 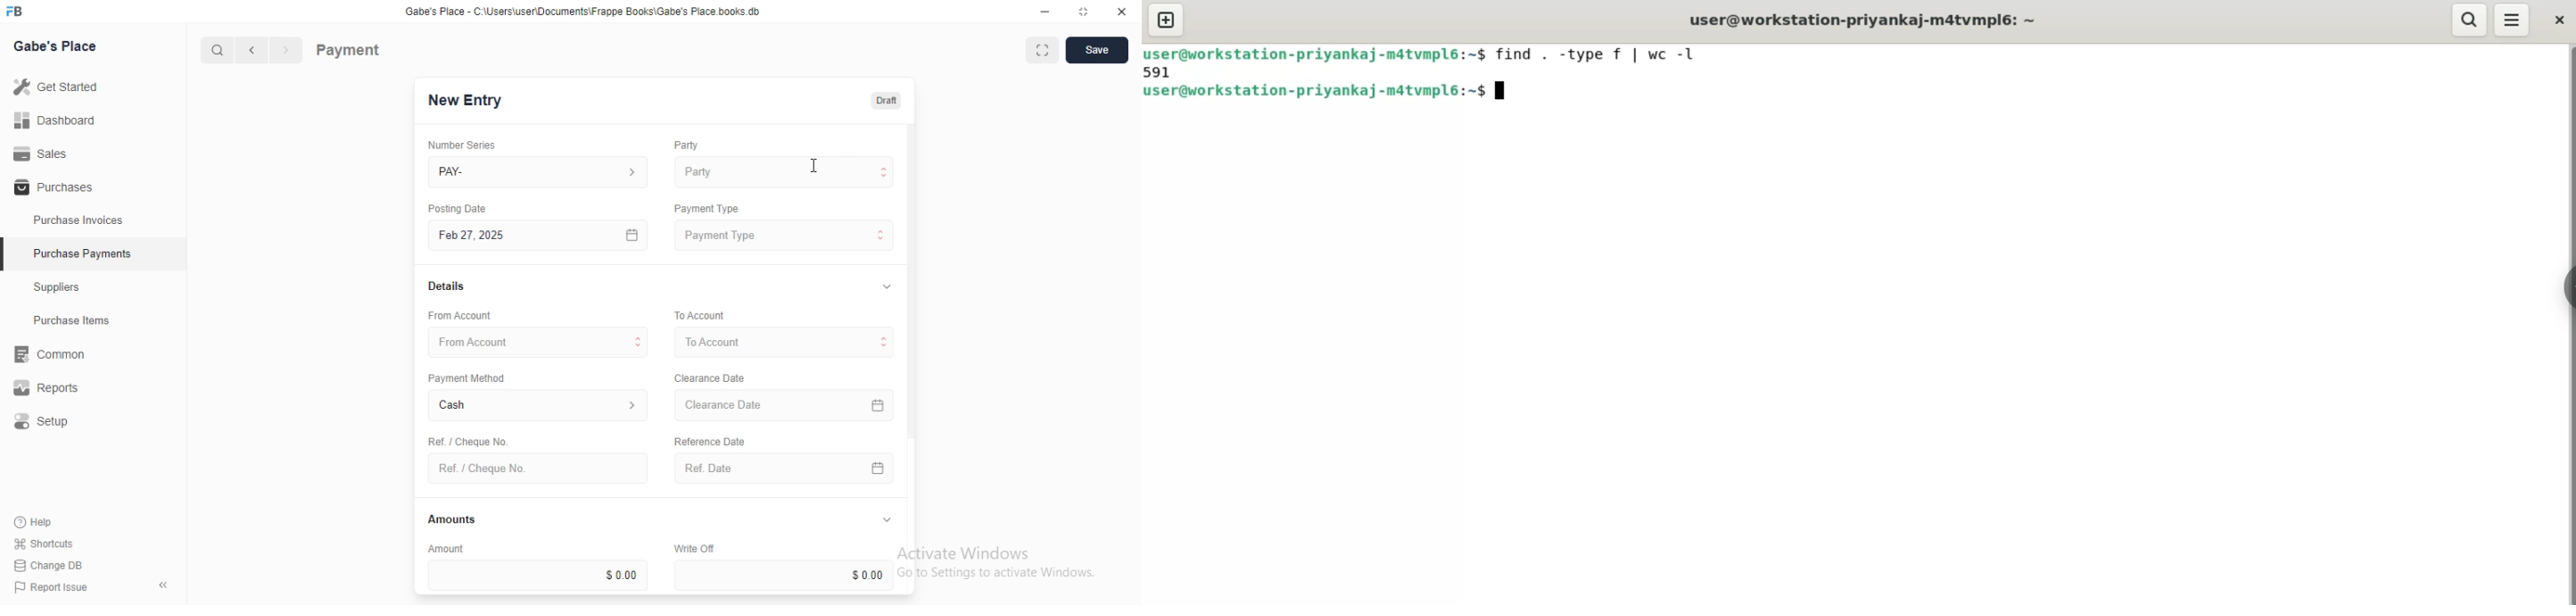 What do you see at coordinates (883, 287) in the screenshot?
I see `expand/collapse` at bounding box center [883, 287].